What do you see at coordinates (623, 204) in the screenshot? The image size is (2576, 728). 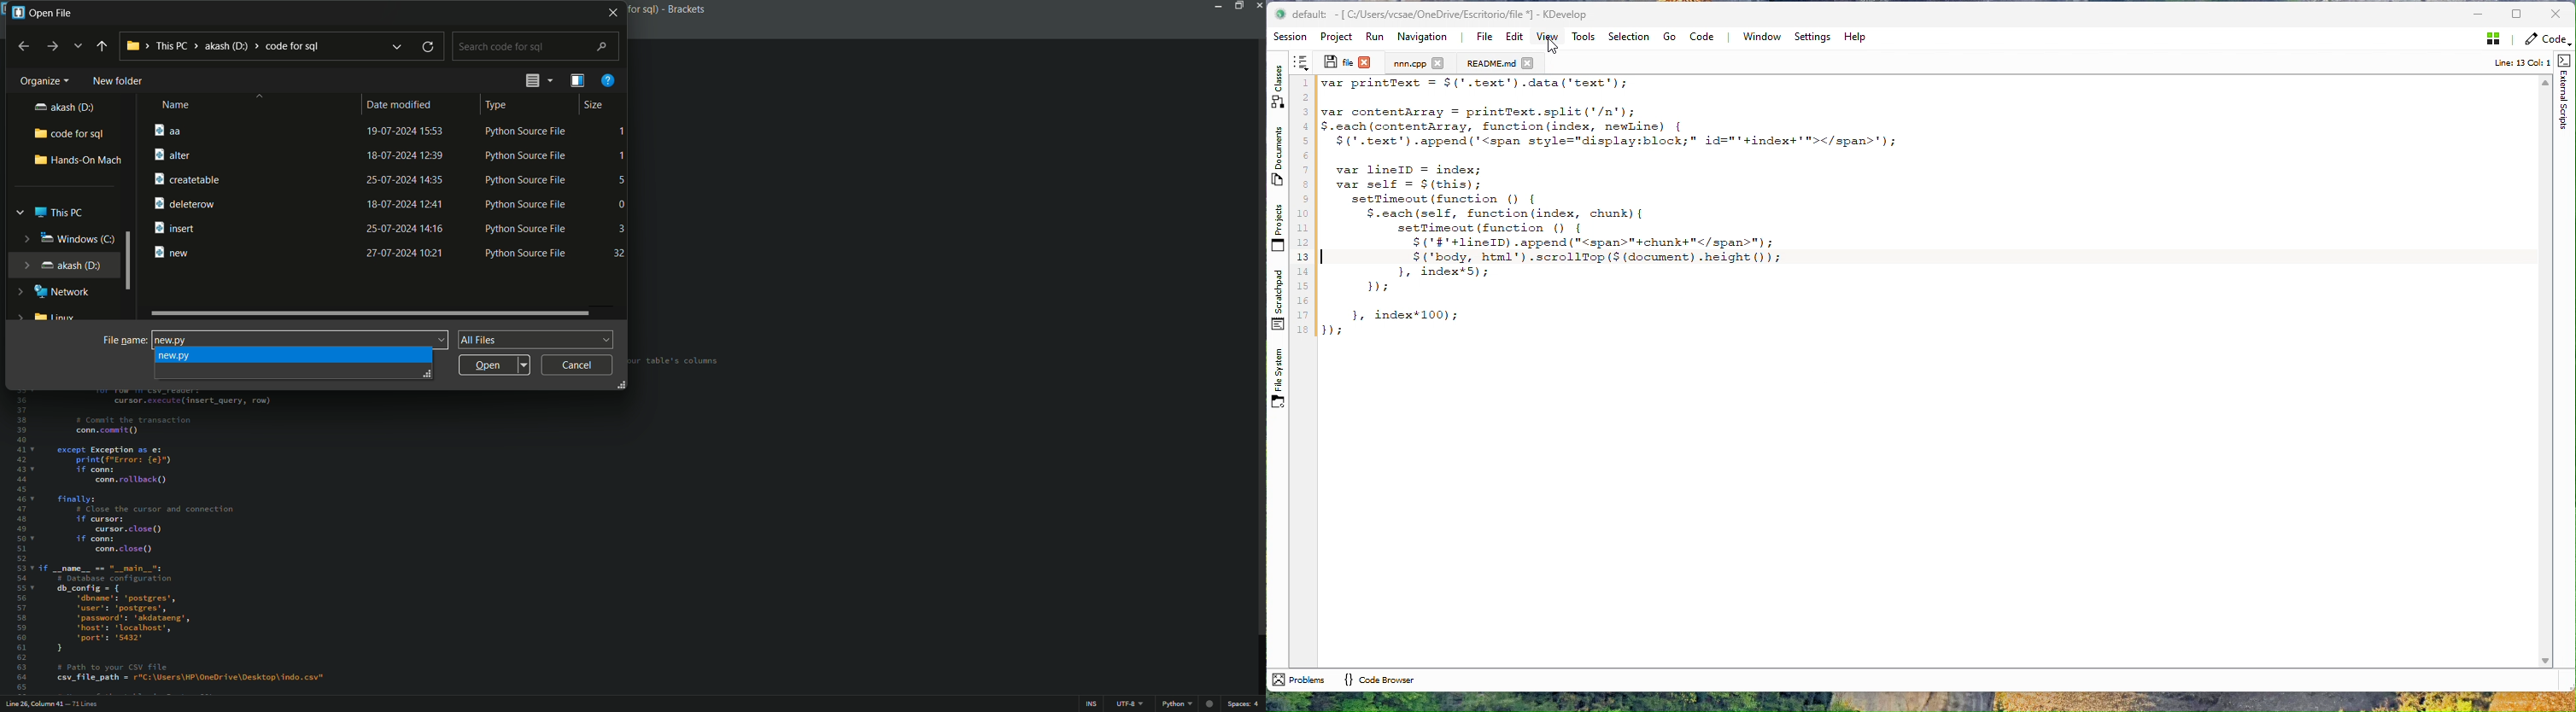 I see `0` at bounding box center [623, 204].